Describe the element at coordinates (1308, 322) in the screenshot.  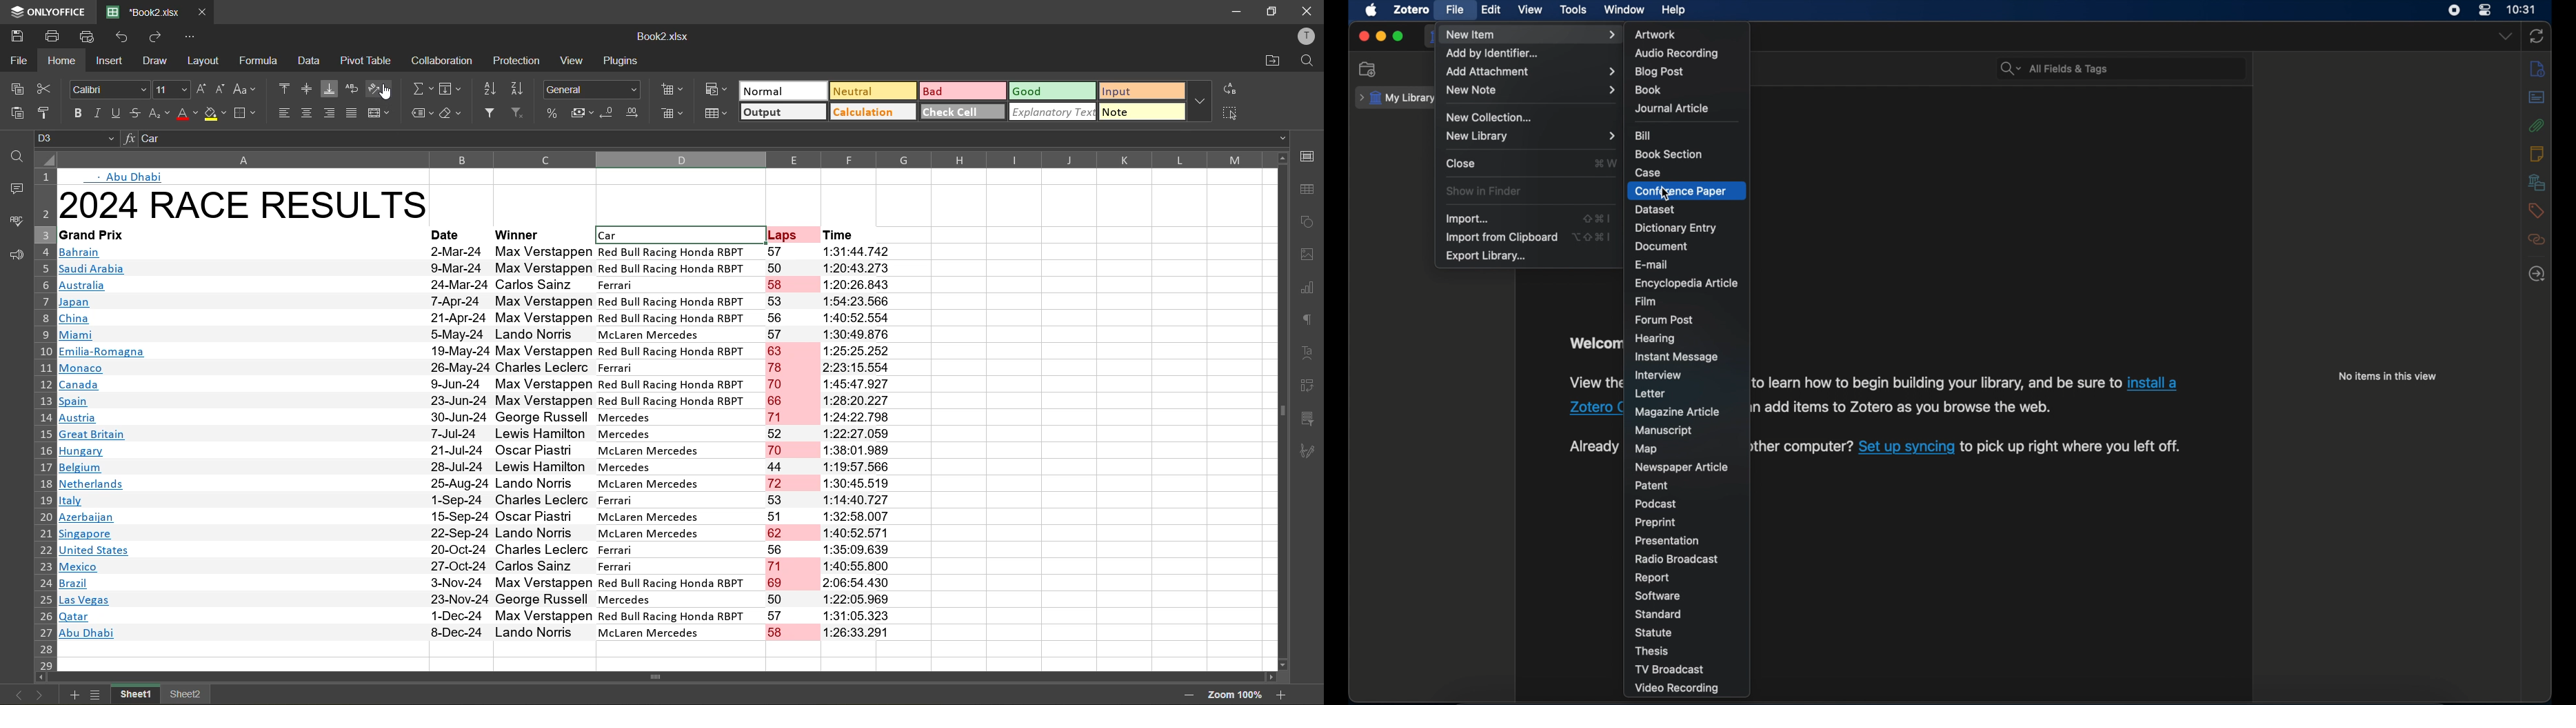
I see `paragraph` at that location.